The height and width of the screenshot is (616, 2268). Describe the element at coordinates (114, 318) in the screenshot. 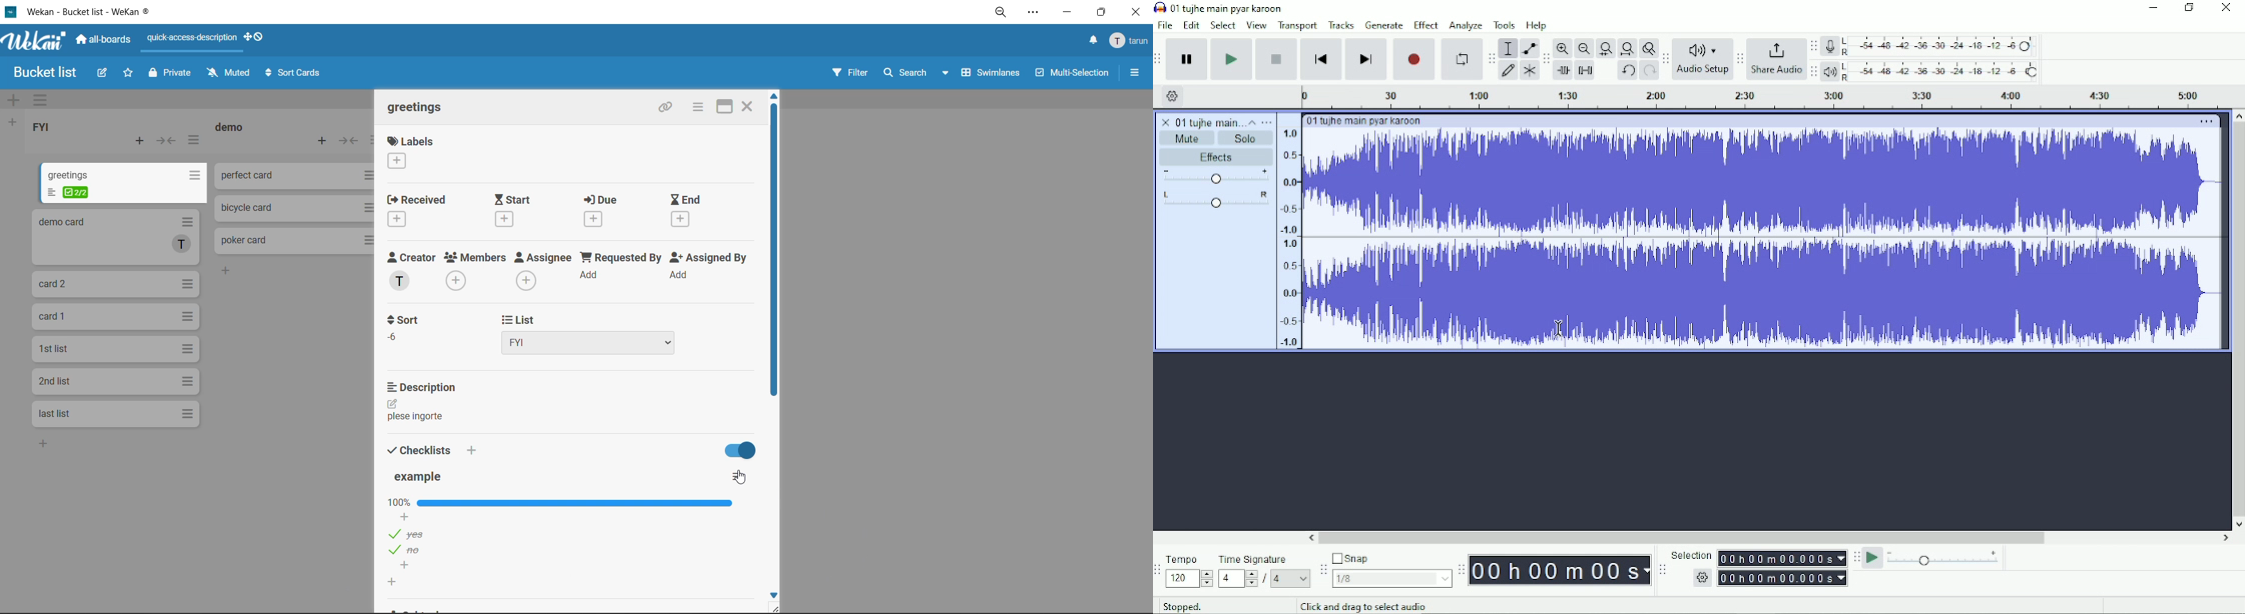

I see `cards` at that location.